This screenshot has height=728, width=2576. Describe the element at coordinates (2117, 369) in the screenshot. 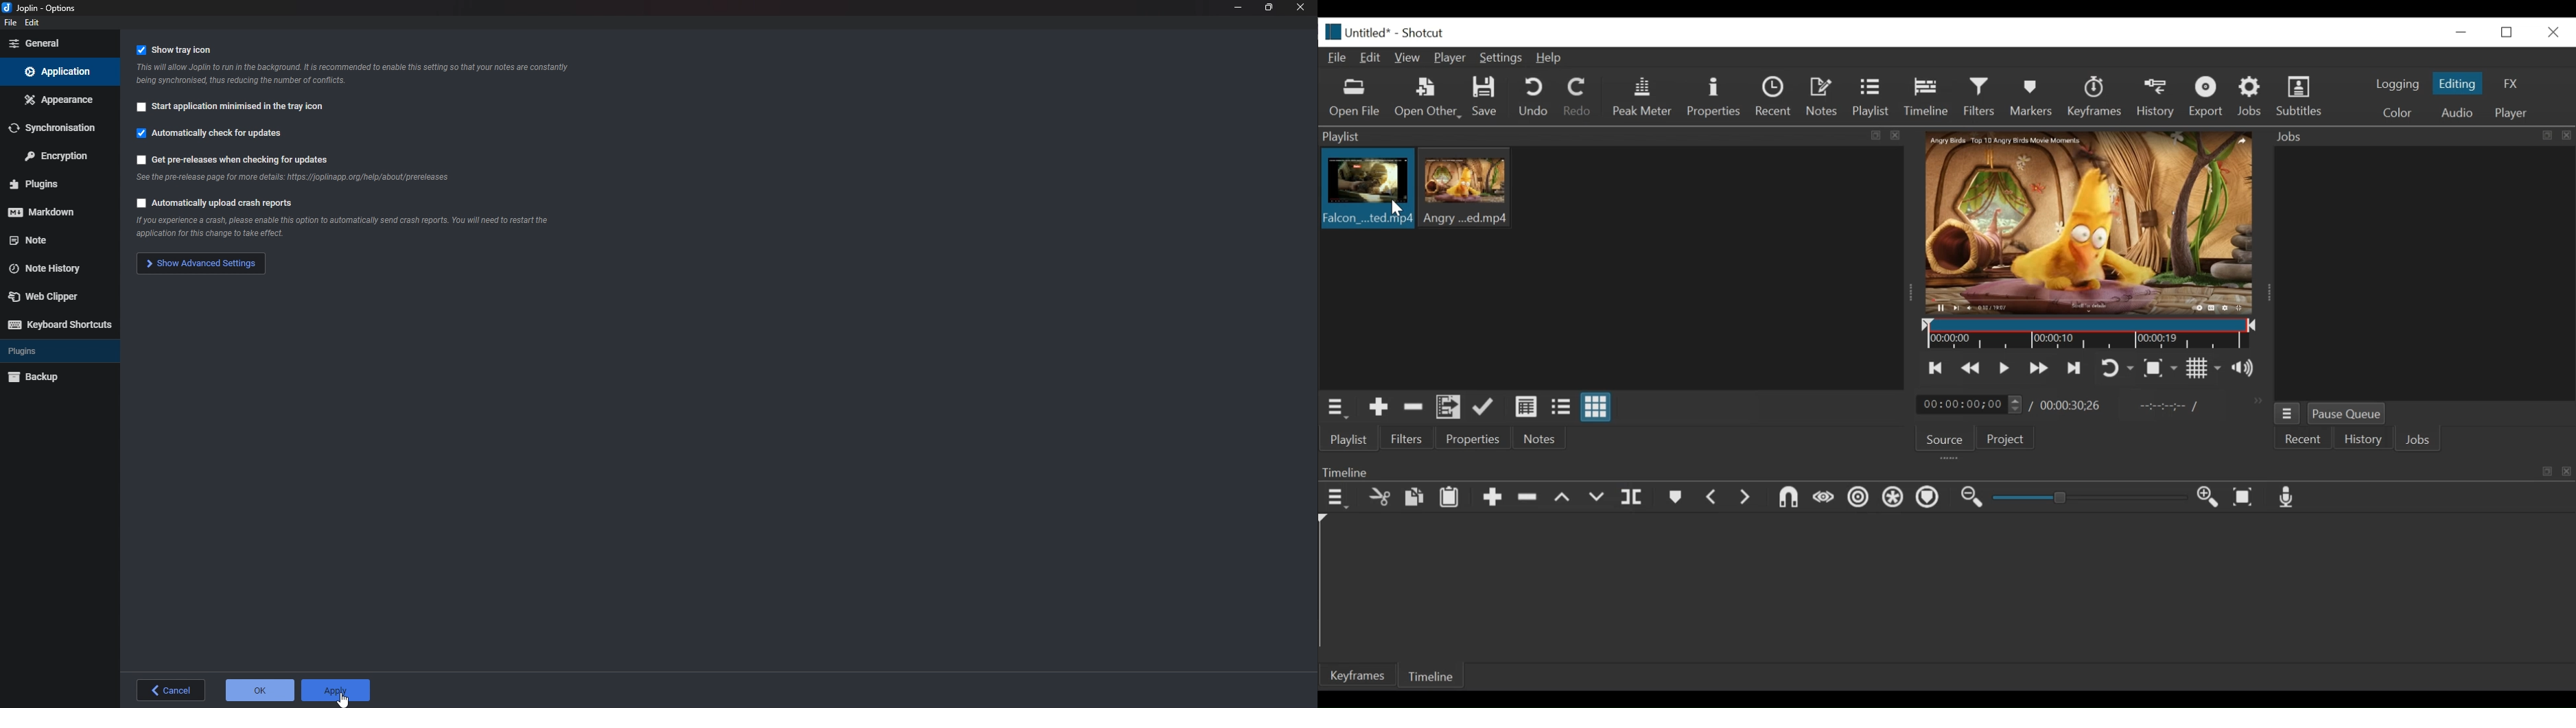

I see `toggle player looping` at that location.